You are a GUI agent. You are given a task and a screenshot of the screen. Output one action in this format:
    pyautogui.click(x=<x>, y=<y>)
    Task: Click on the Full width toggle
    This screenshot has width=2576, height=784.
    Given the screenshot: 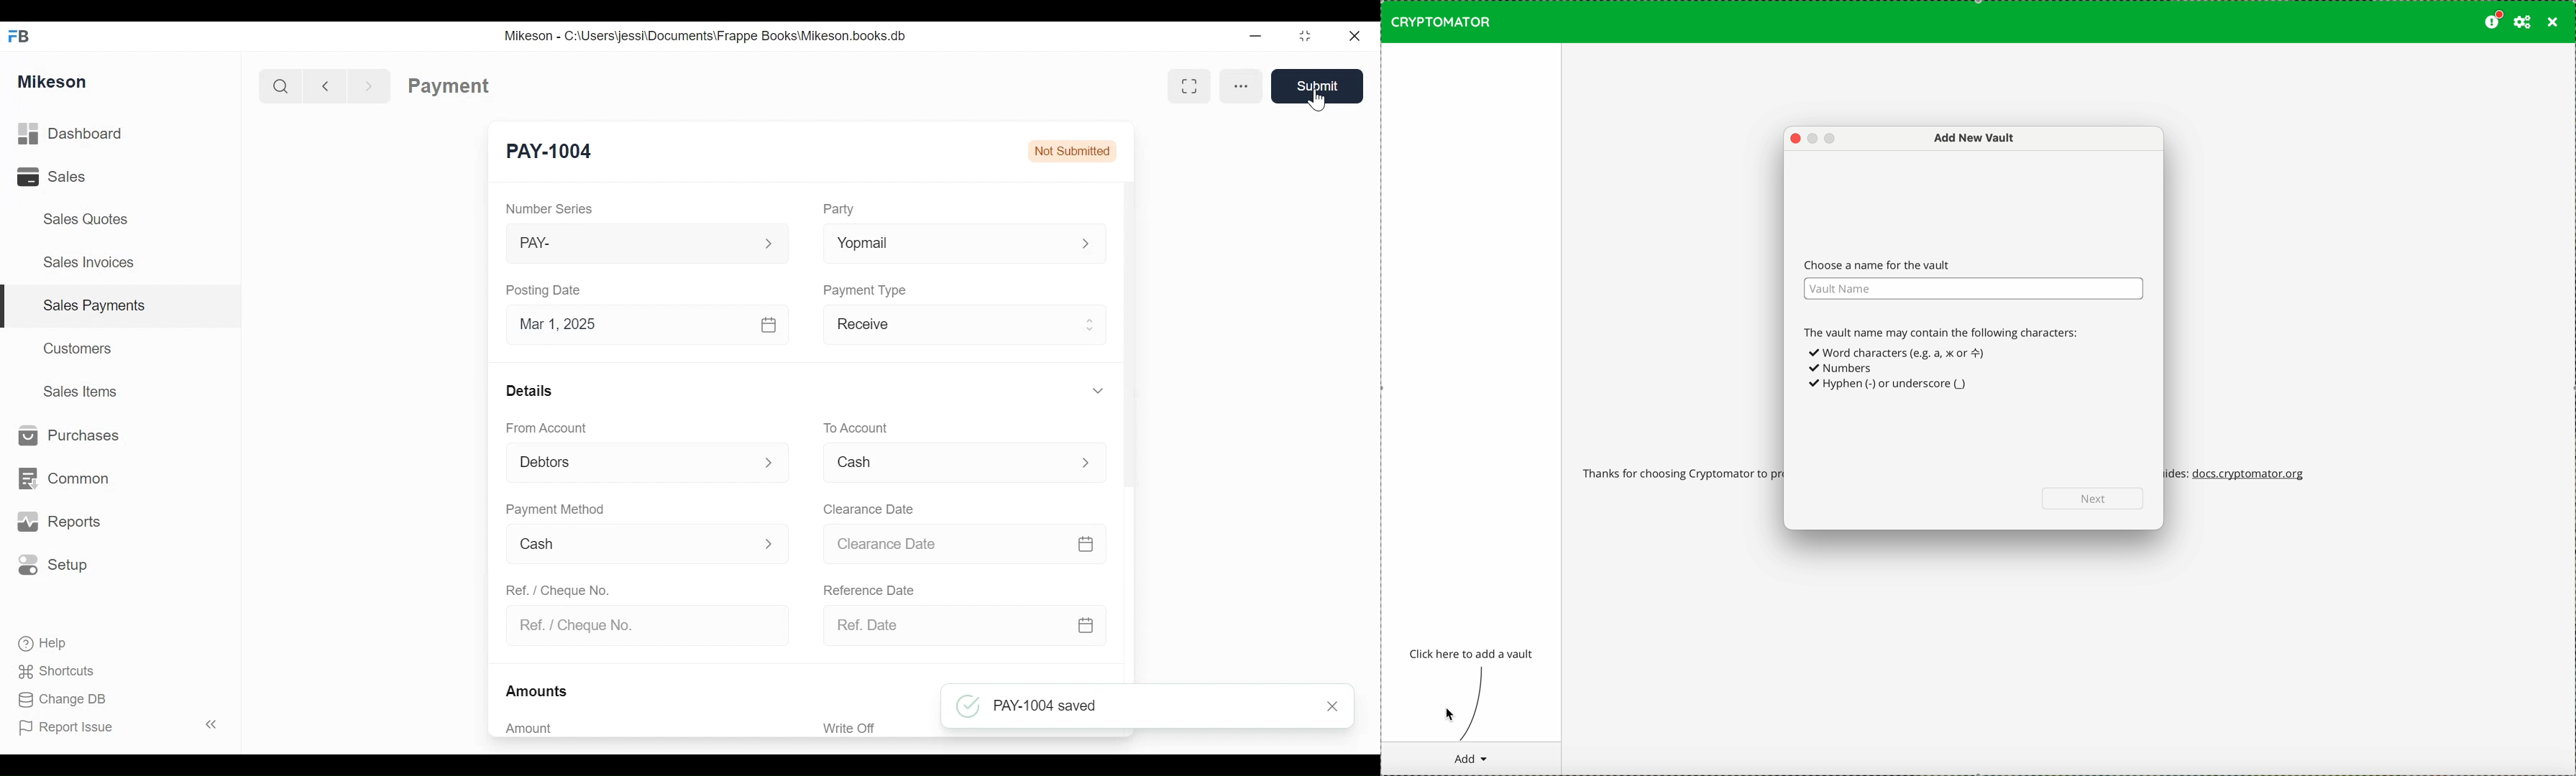 What is the action you would take?
    pyautogui.click(x=1186, y=87)
    